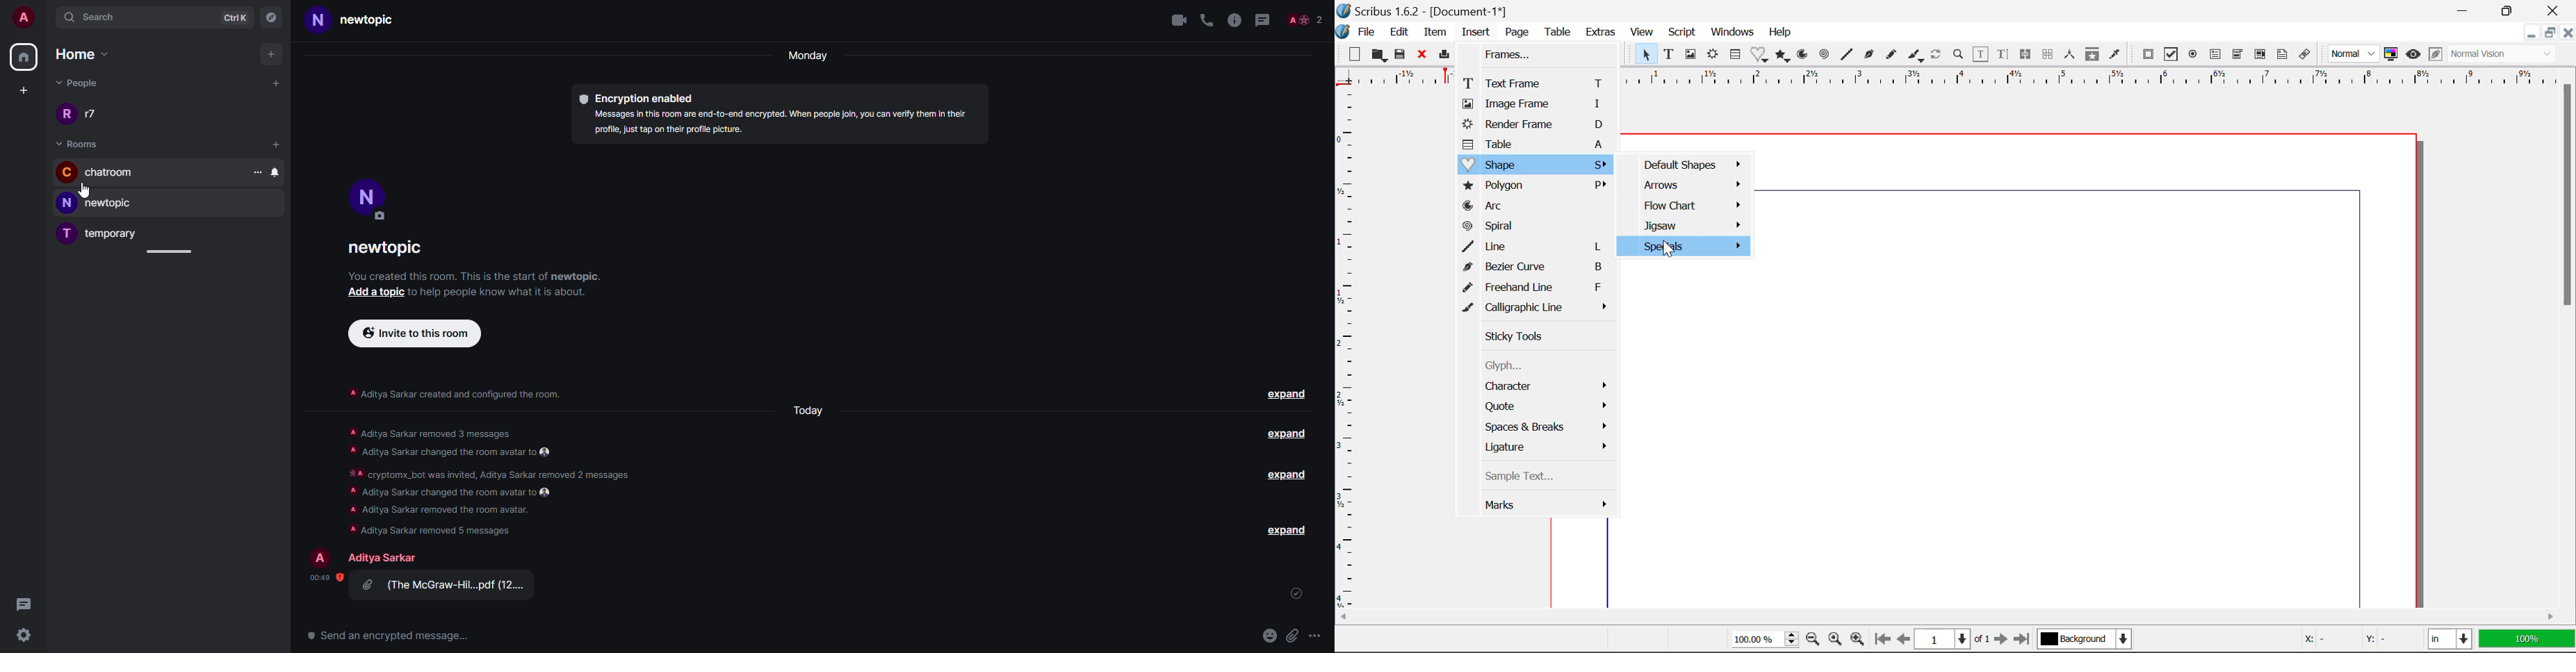  What do you see at coordinates (2527, 640) in the screenshot?
I see `100%` at bounding box center [2527, 640].